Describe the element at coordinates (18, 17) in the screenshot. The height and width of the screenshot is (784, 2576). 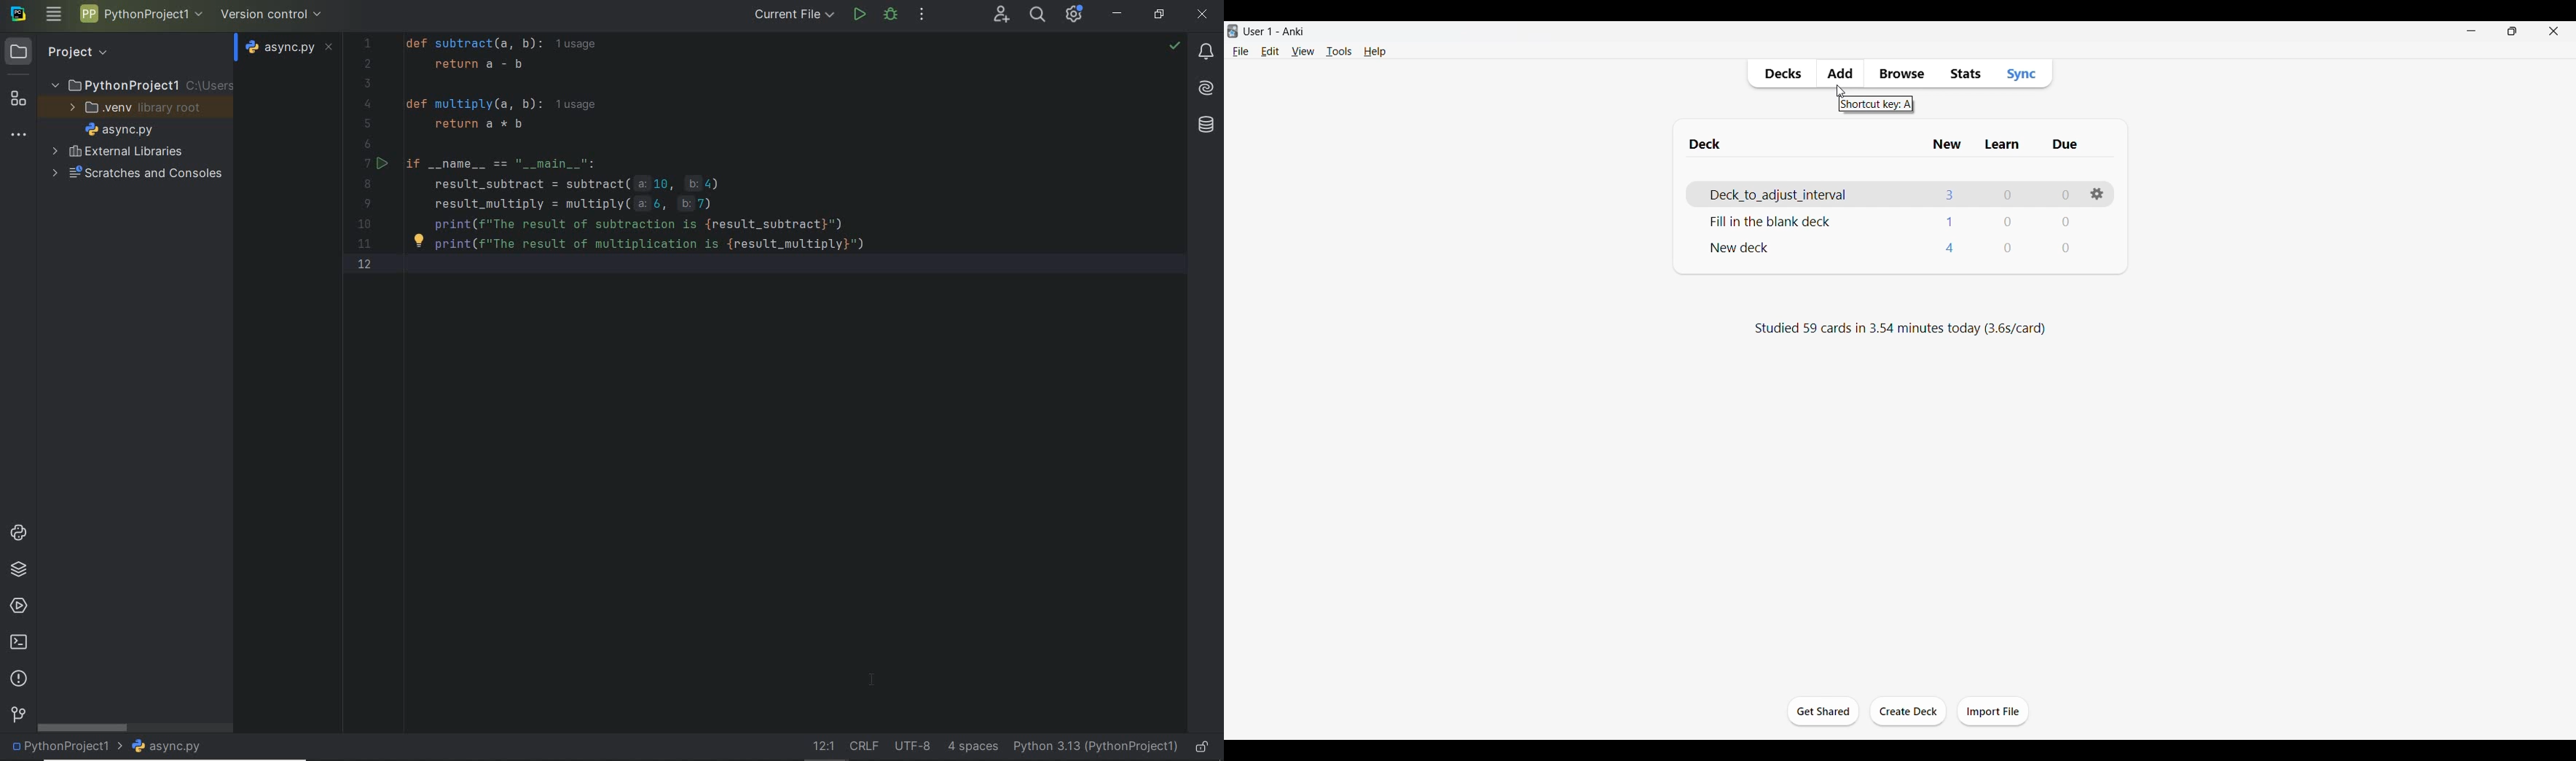
I see `system name` at that location.